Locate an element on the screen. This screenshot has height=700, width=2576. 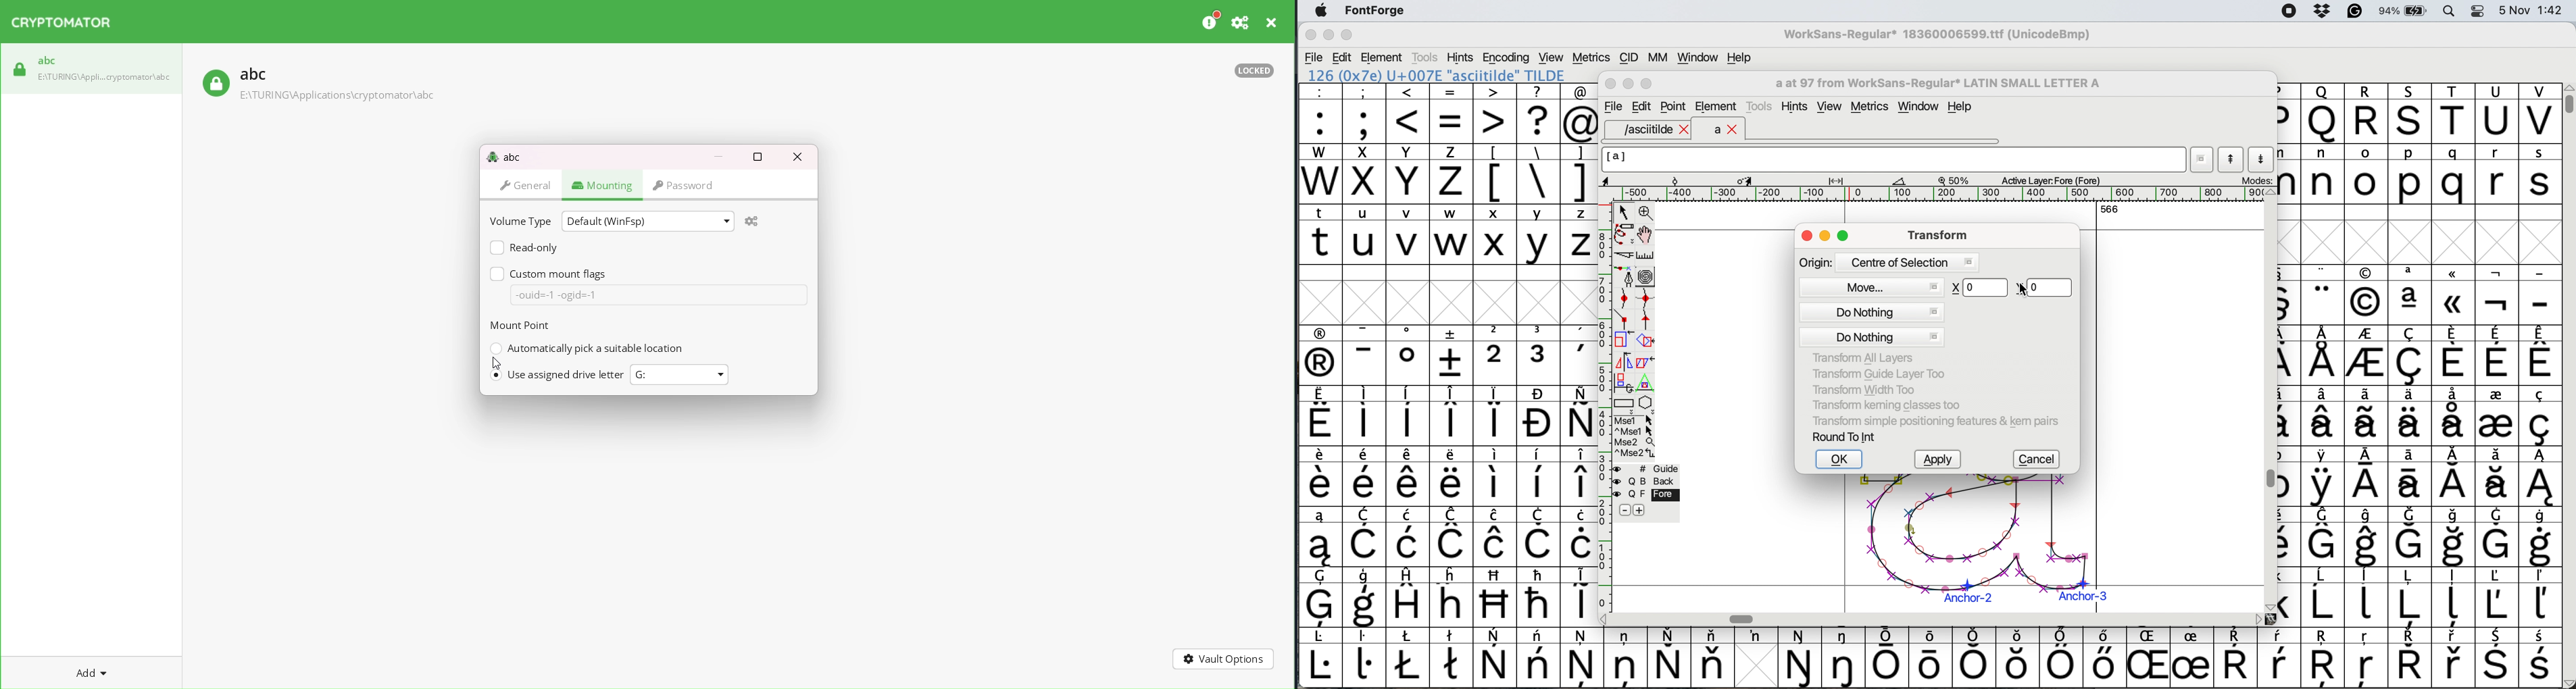
active layer is located at coordinates (2049, 180).